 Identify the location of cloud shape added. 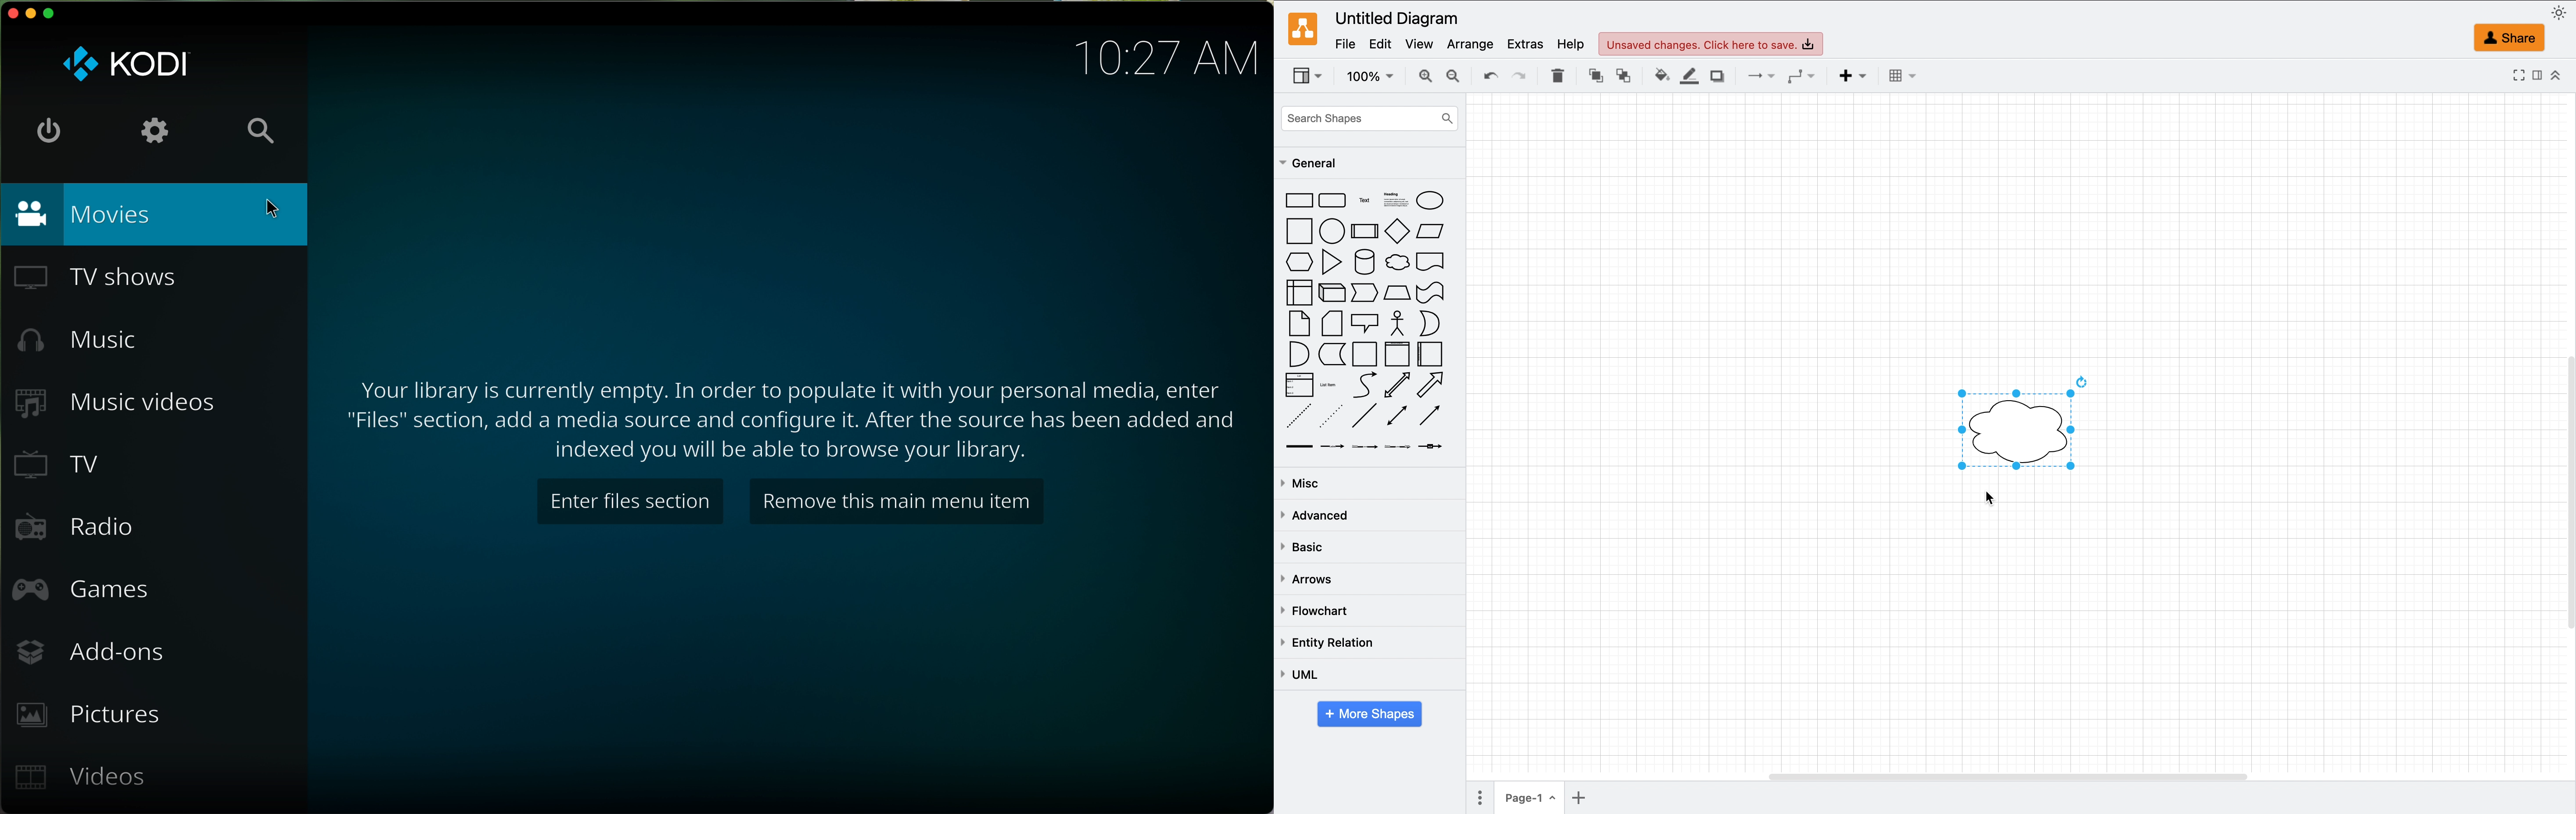
(2018, 431).